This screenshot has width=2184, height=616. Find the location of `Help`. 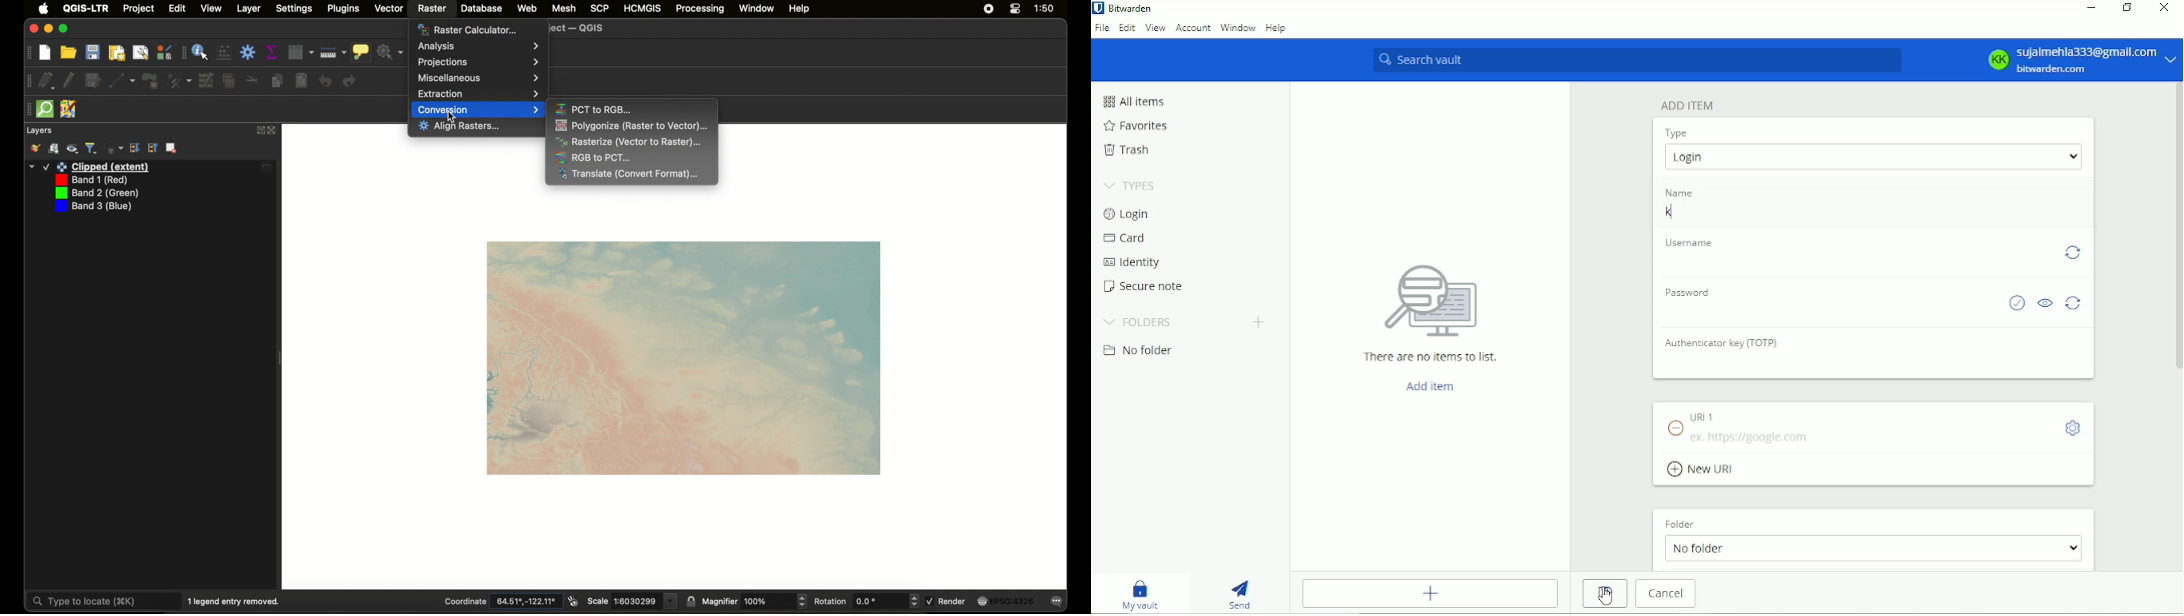

Help is located at coordinates (1275, 27).